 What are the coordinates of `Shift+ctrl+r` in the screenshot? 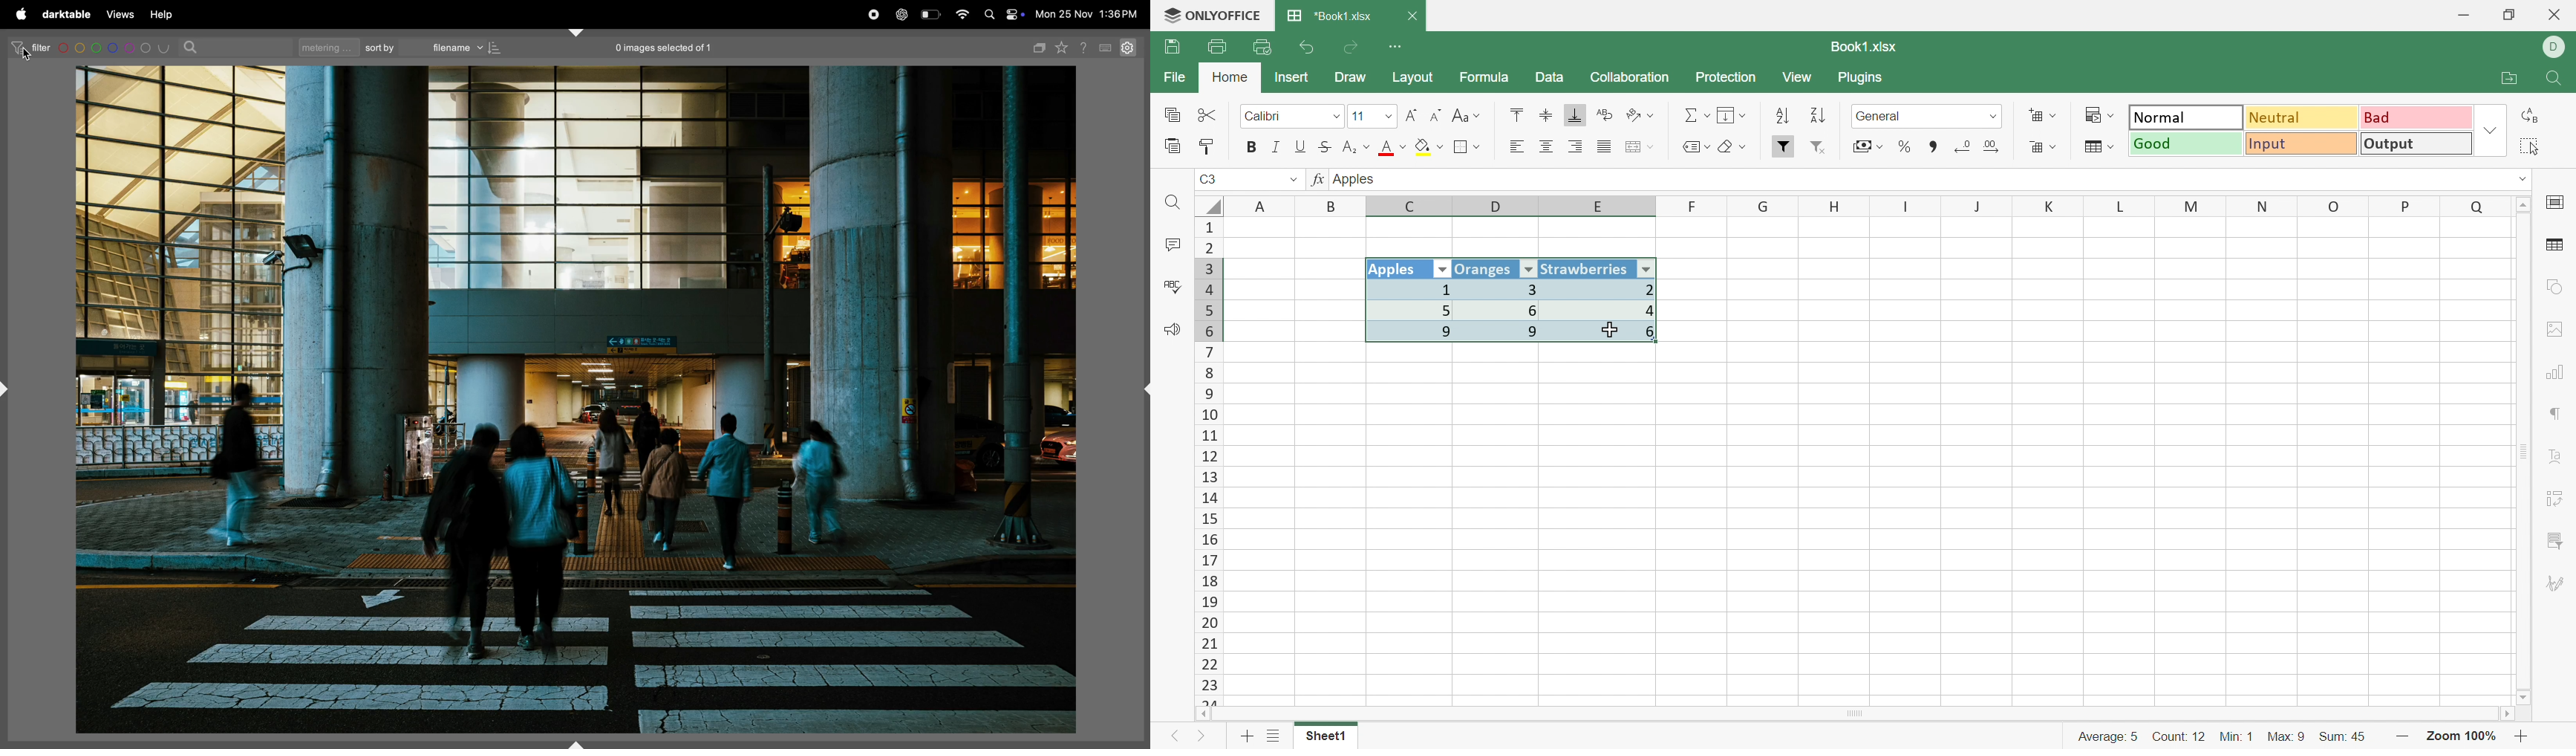 It's located at (1144, 390).